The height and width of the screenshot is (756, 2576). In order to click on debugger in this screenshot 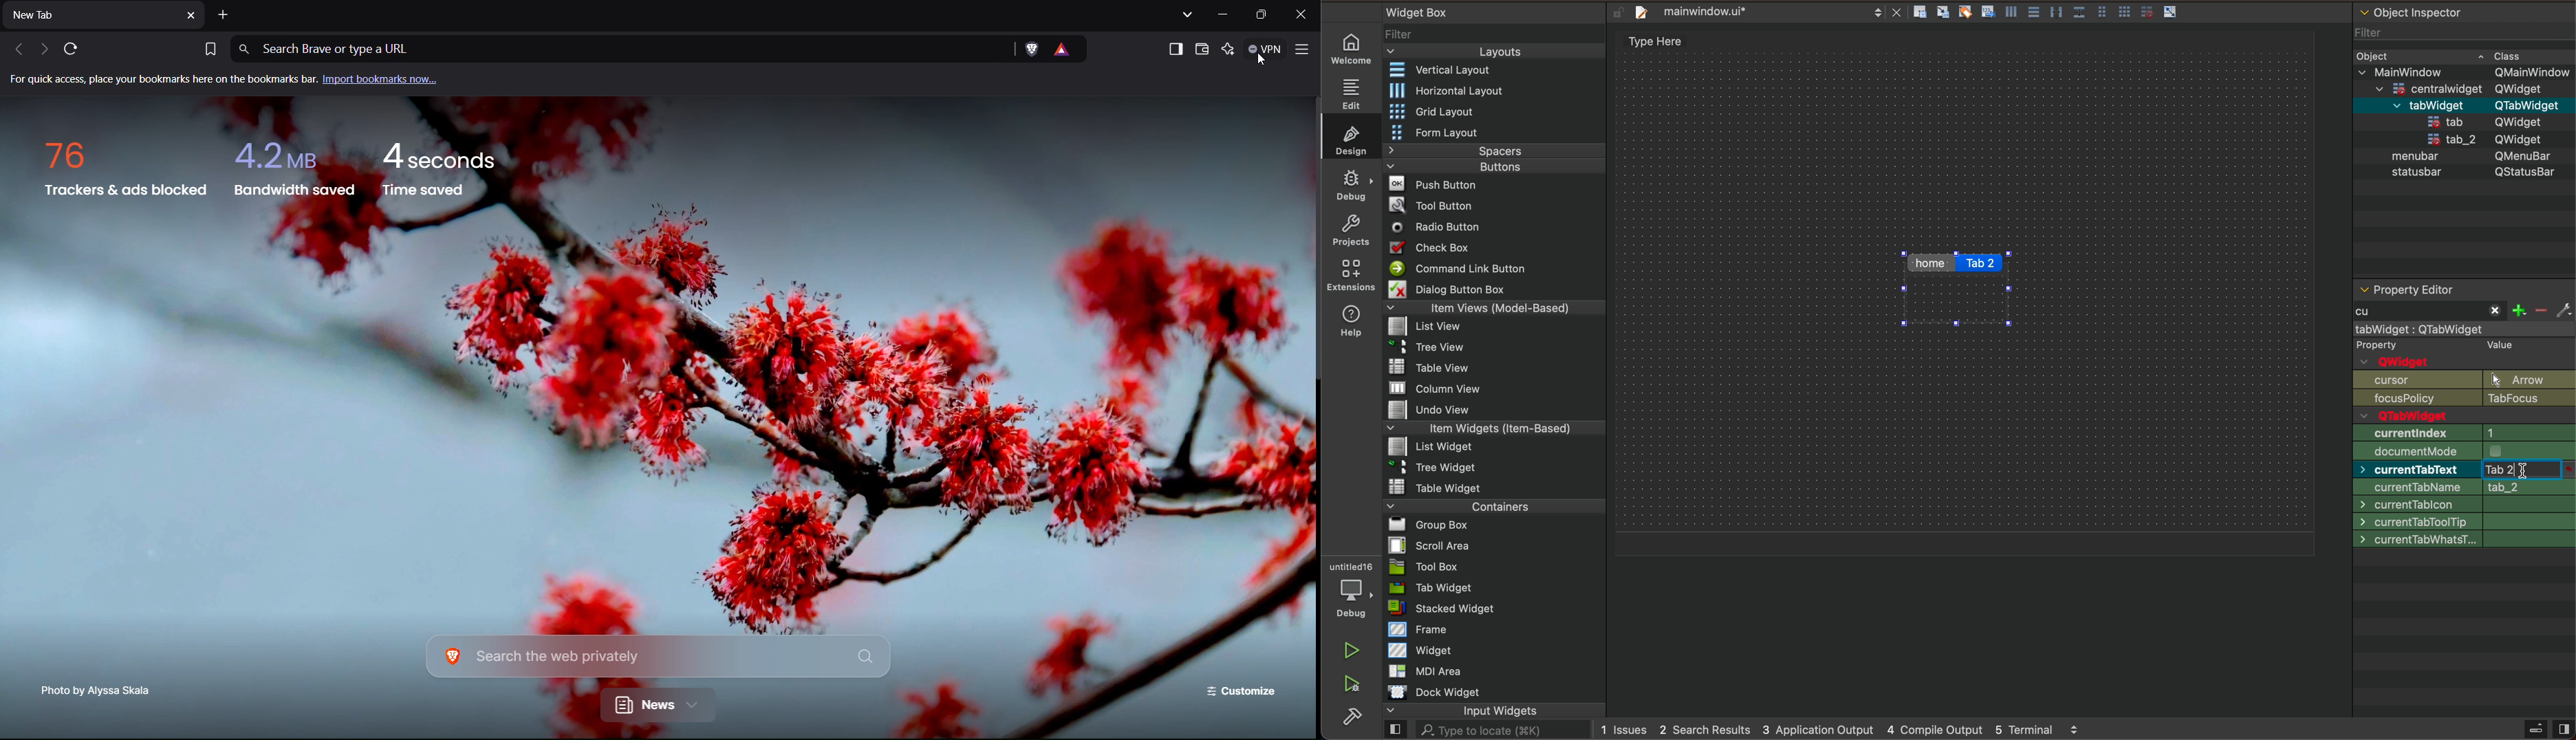, I will do `click(1349, 587)`.